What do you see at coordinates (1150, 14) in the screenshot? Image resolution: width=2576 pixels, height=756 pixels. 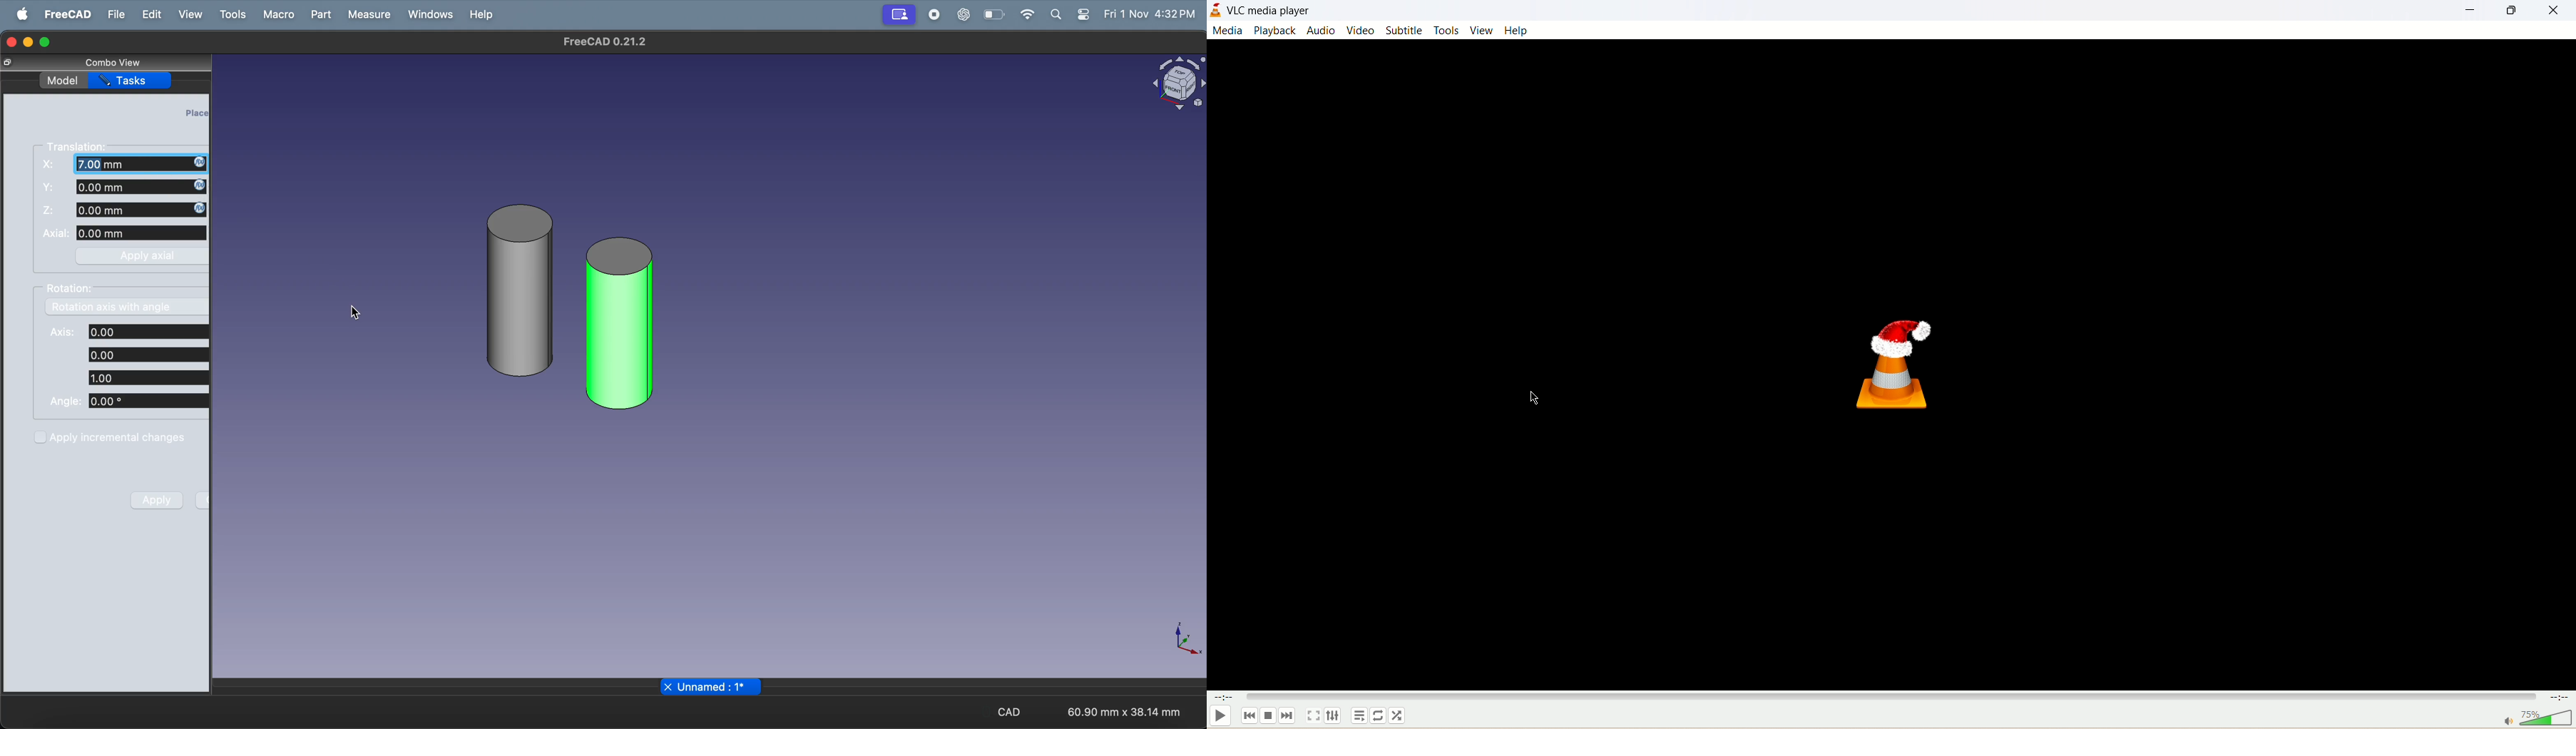 I see `Fri 1 Nov 4:32 PM` at bounding box center [1150, 14].